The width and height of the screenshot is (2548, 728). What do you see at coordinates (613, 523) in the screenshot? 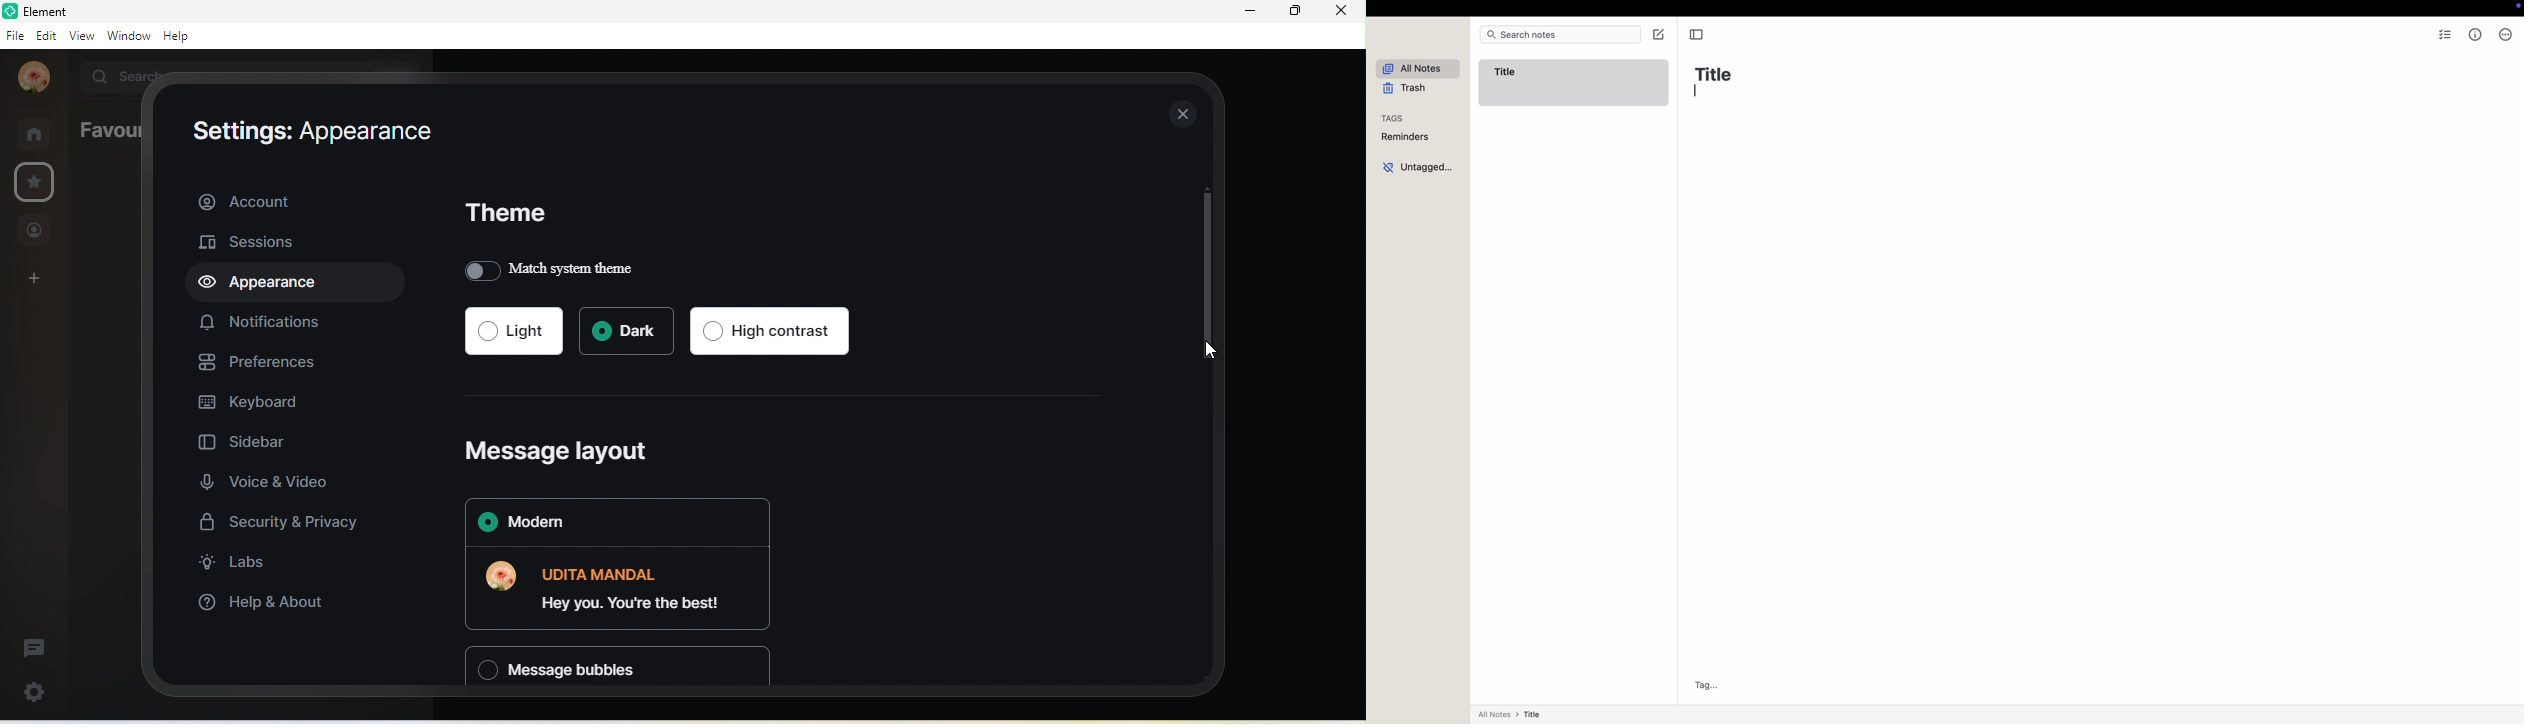
I see `modem` at bounding box center [613, 523].